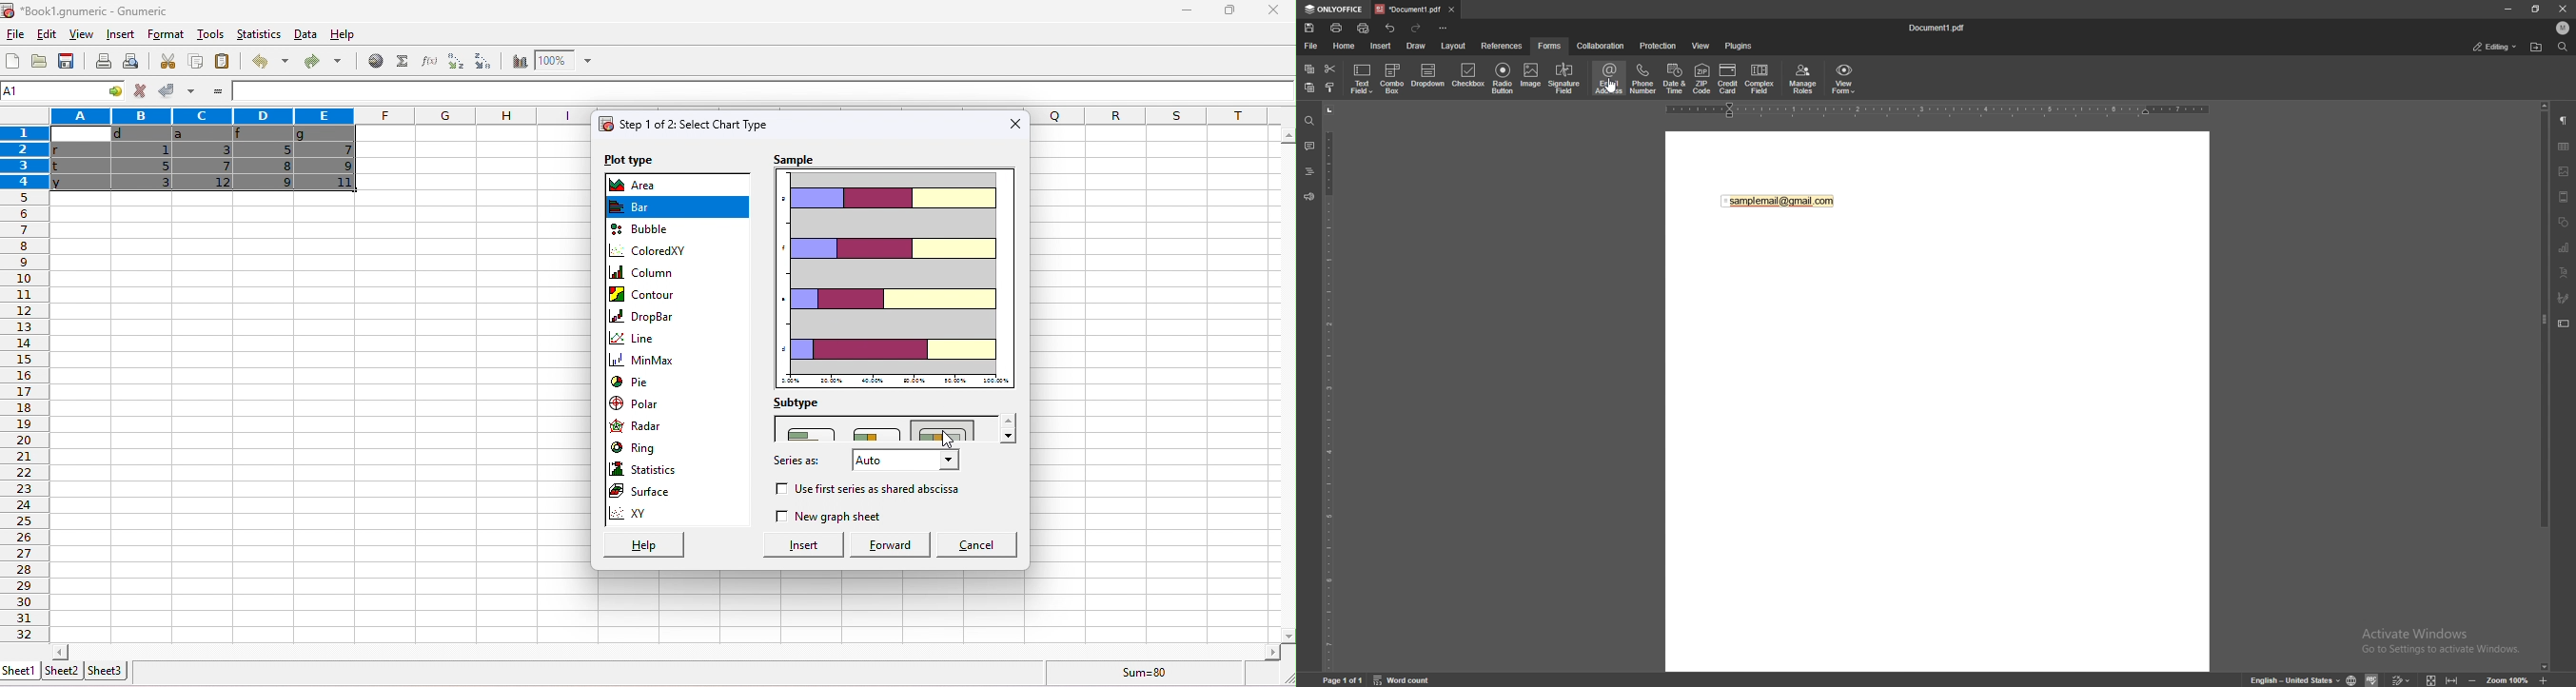 This screenshot has height=700, width=2576. What do you see at coordinates (2293, 679) in the screenshot?
I see `change text language` at bounding box center [2293, 679].